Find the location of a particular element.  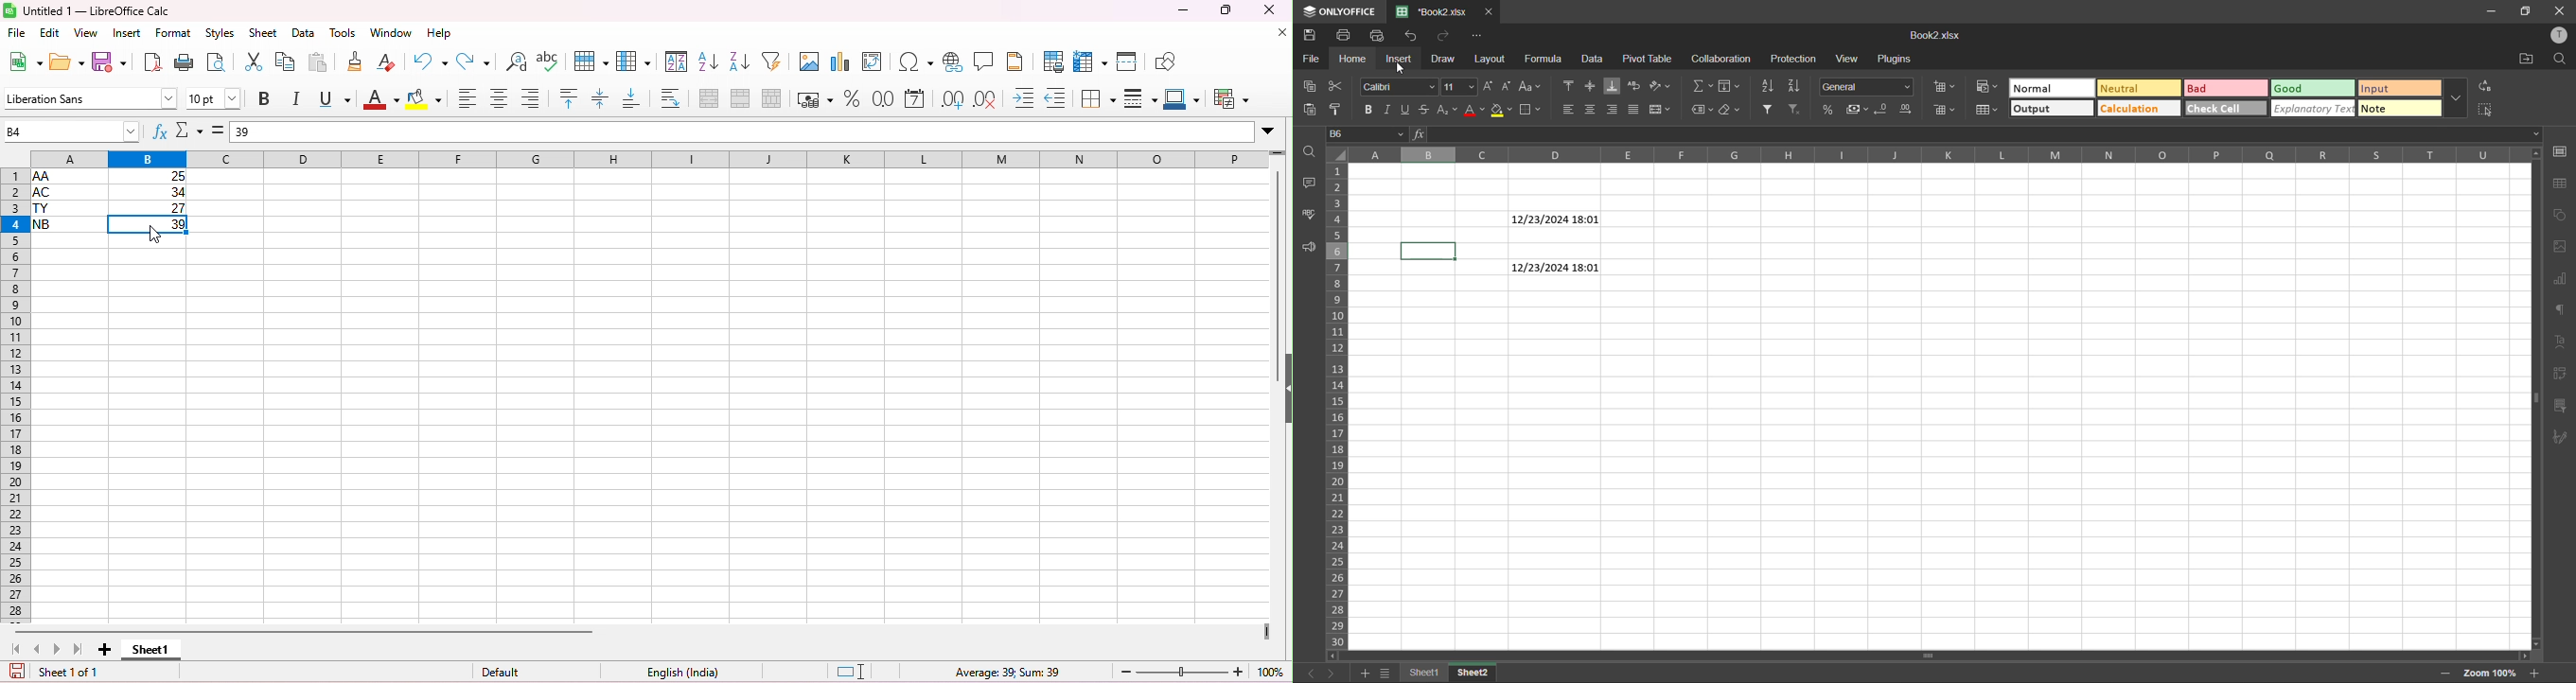

formula bar is located at coordinates (742, 131).